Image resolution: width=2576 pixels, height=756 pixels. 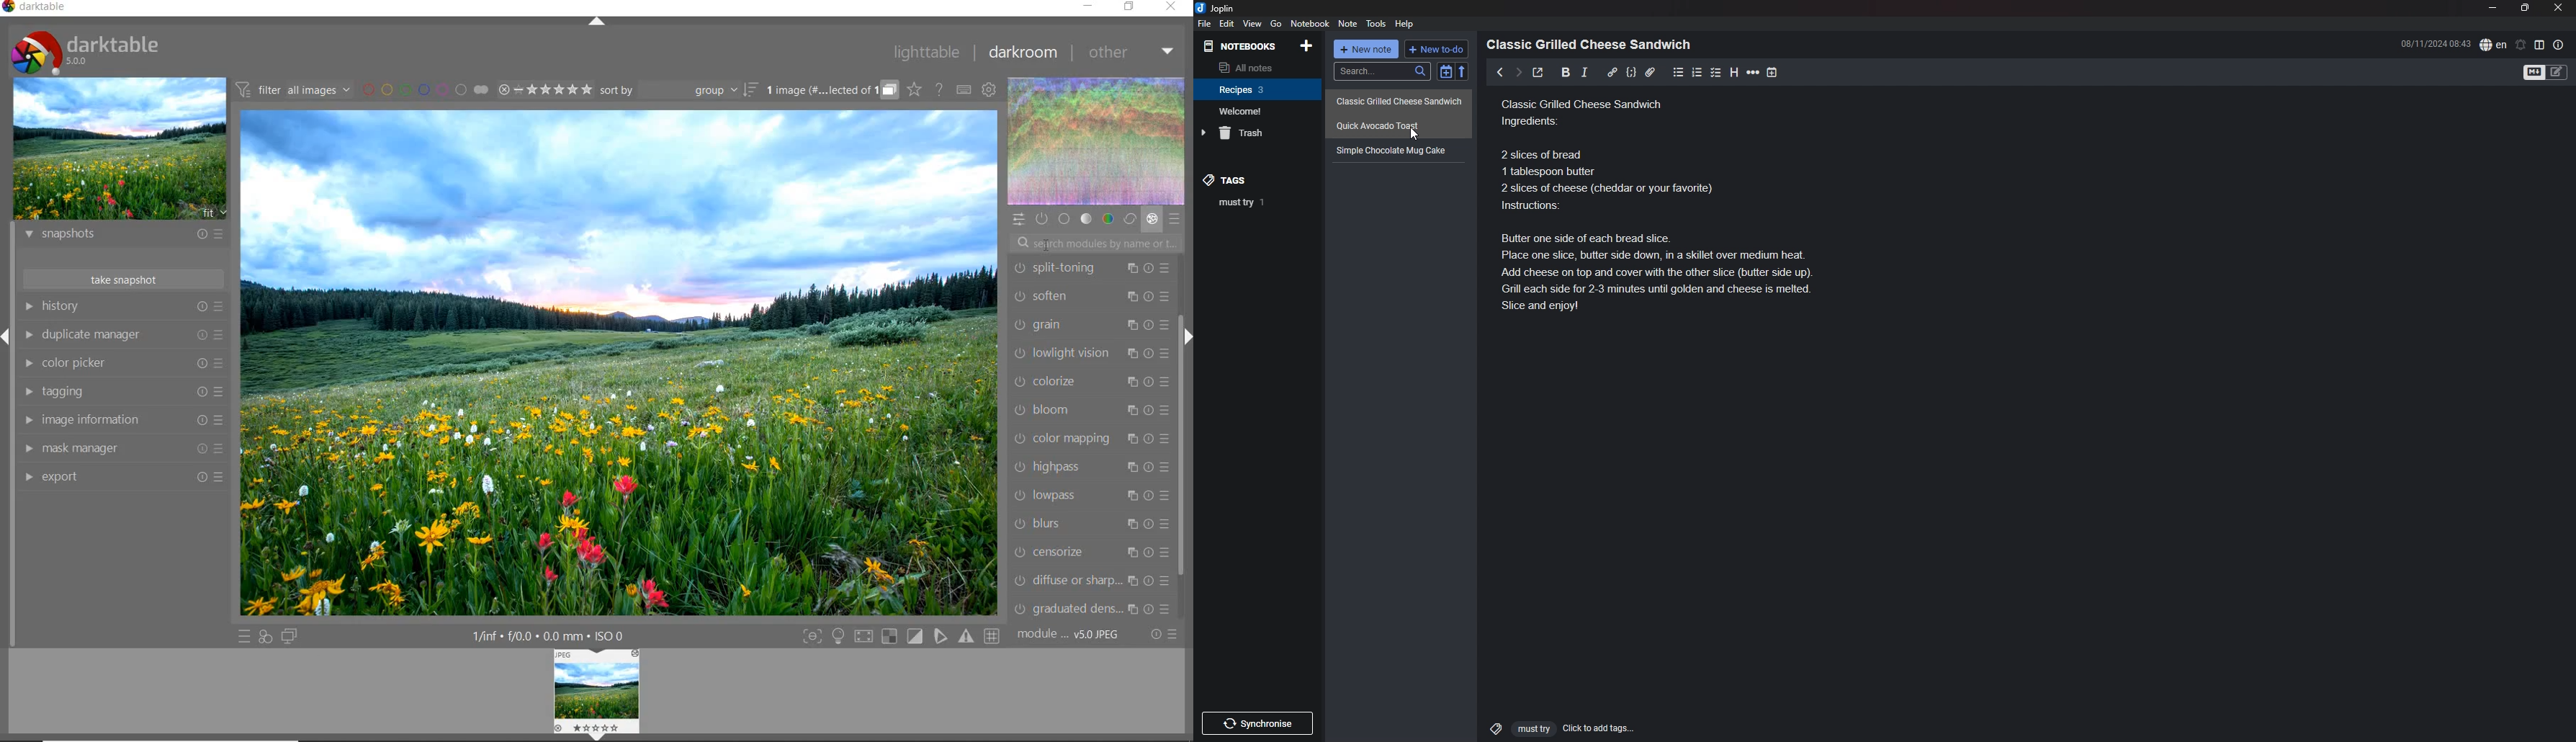 I want to click on grain, so click(x=1091, y=326).